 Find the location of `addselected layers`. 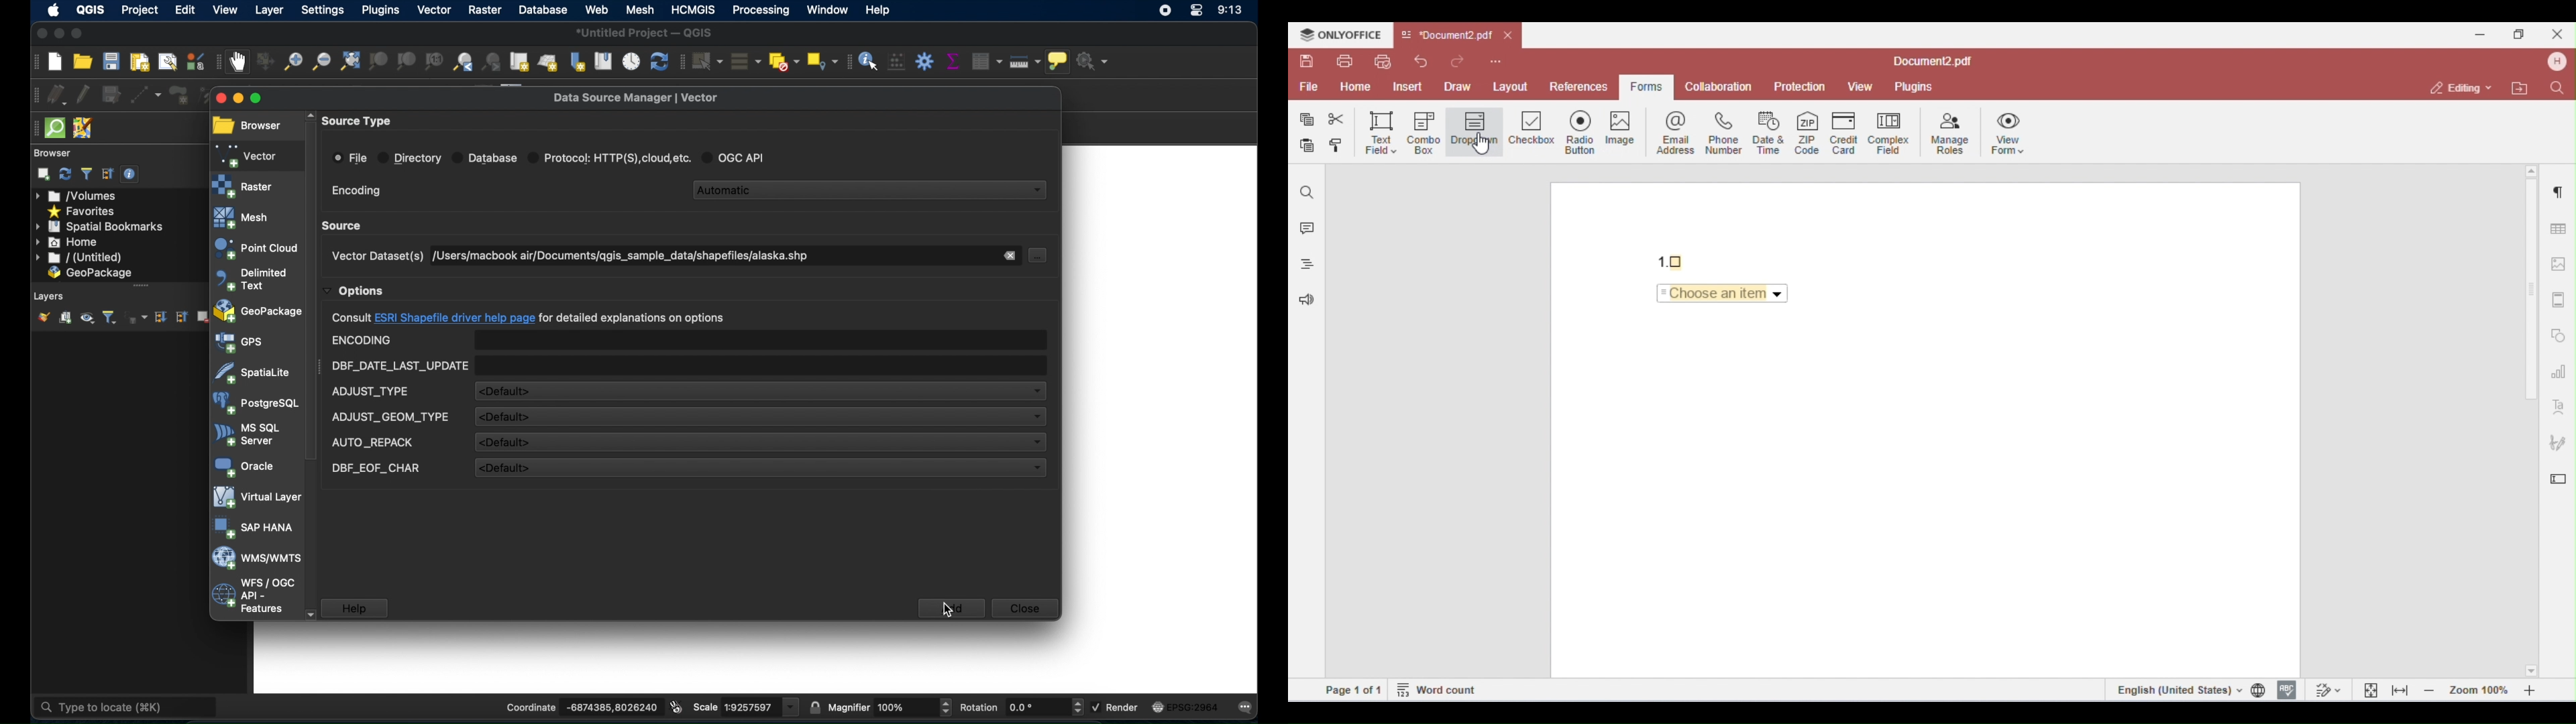

addselected layers is located at coordinates (43, 174).